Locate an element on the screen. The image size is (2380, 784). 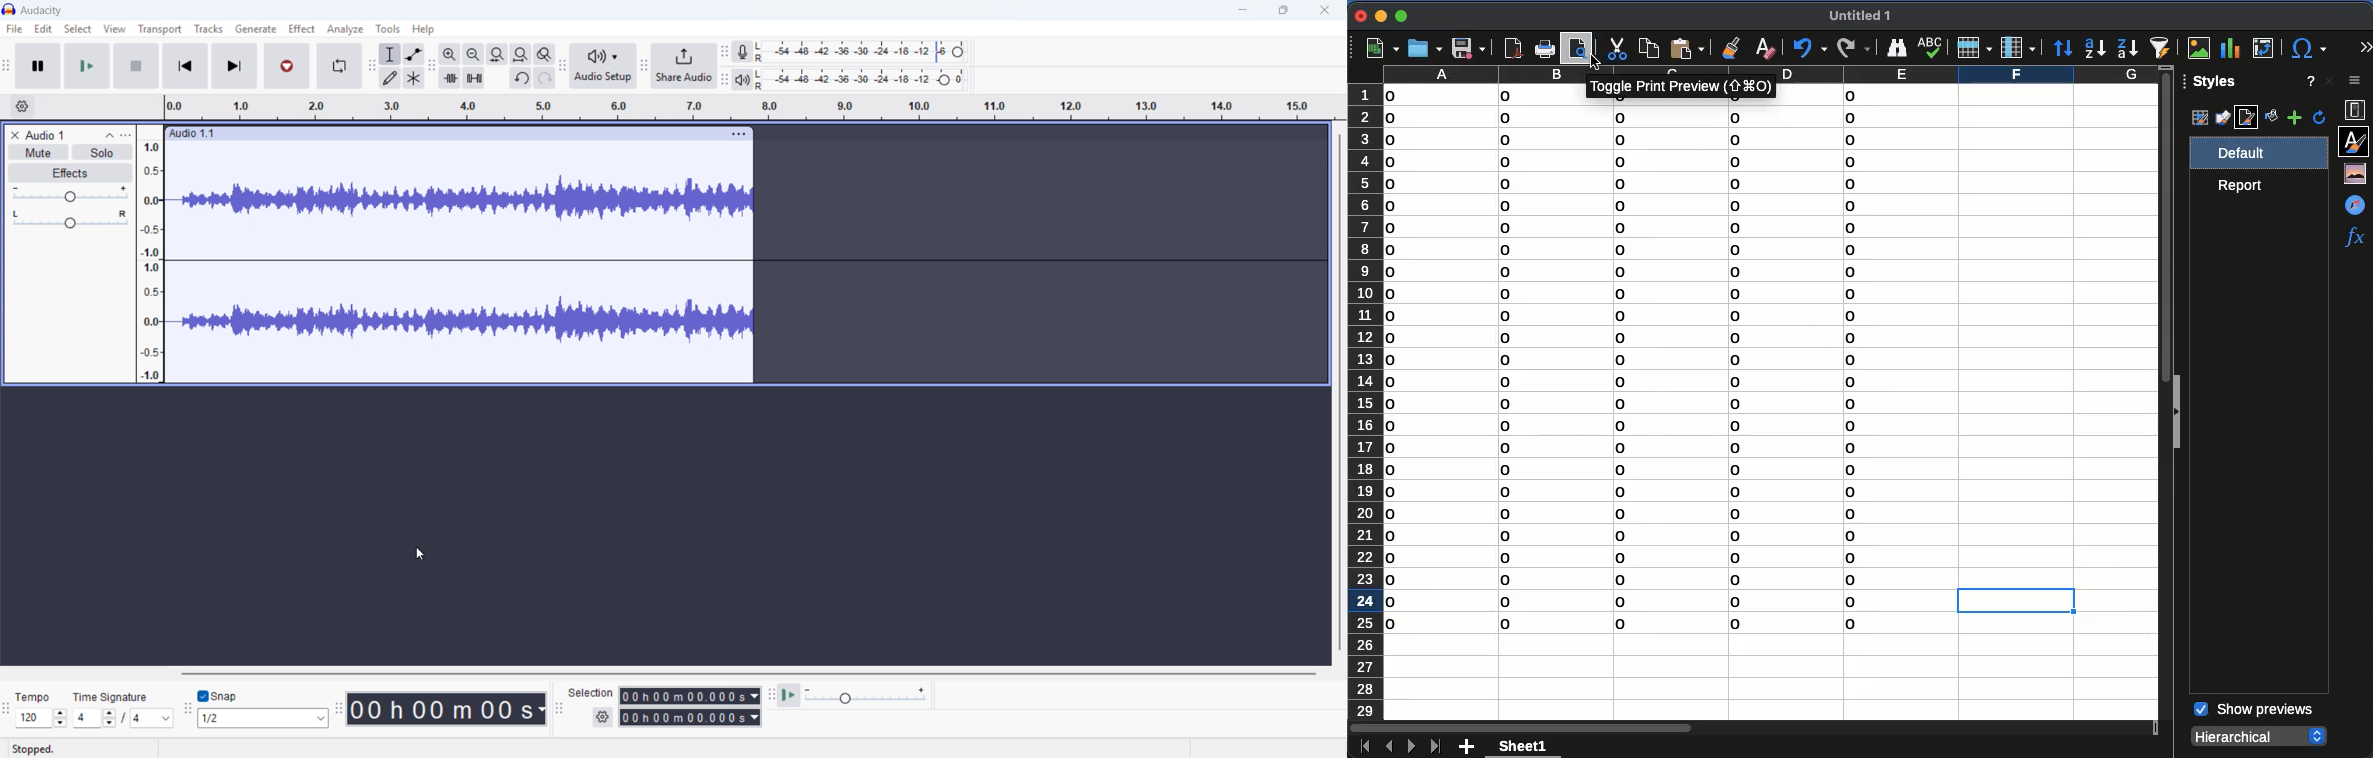
Effects  is located at coordinates (69, 173).